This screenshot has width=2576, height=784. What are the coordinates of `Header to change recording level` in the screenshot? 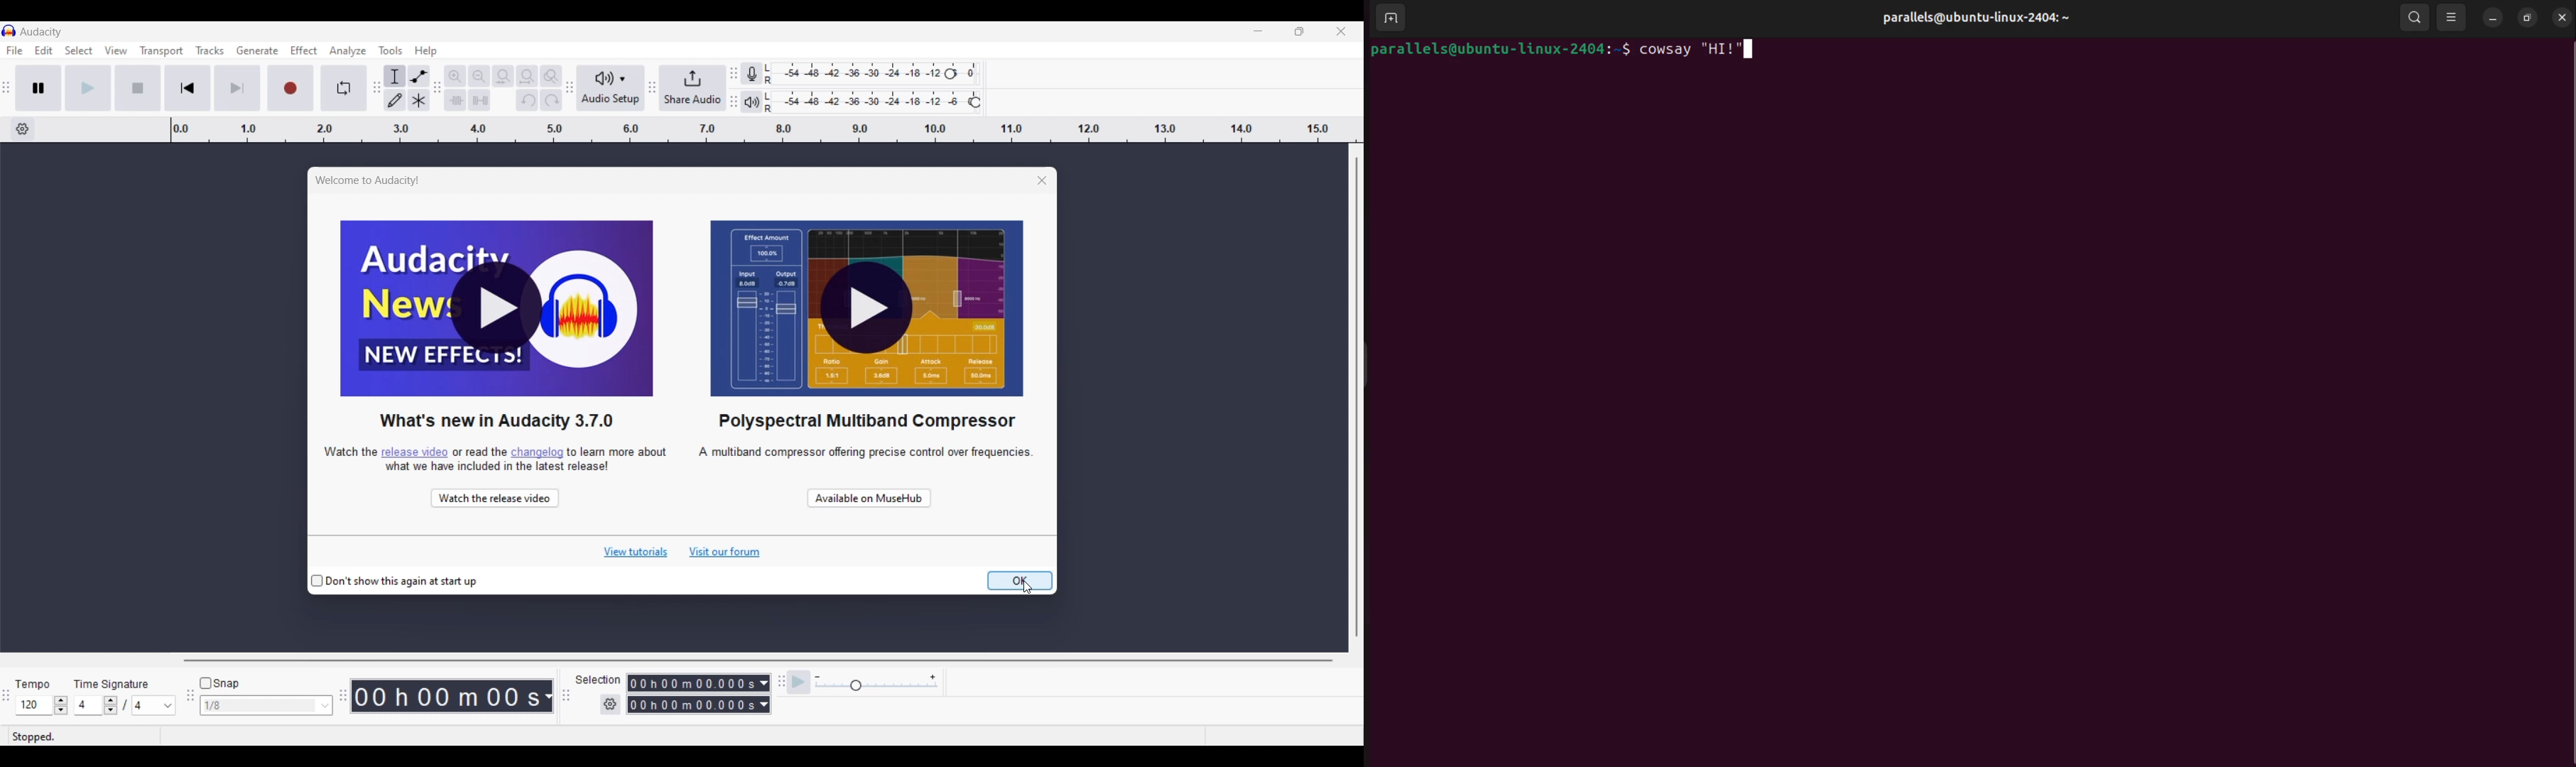 It's located at (965, 72).